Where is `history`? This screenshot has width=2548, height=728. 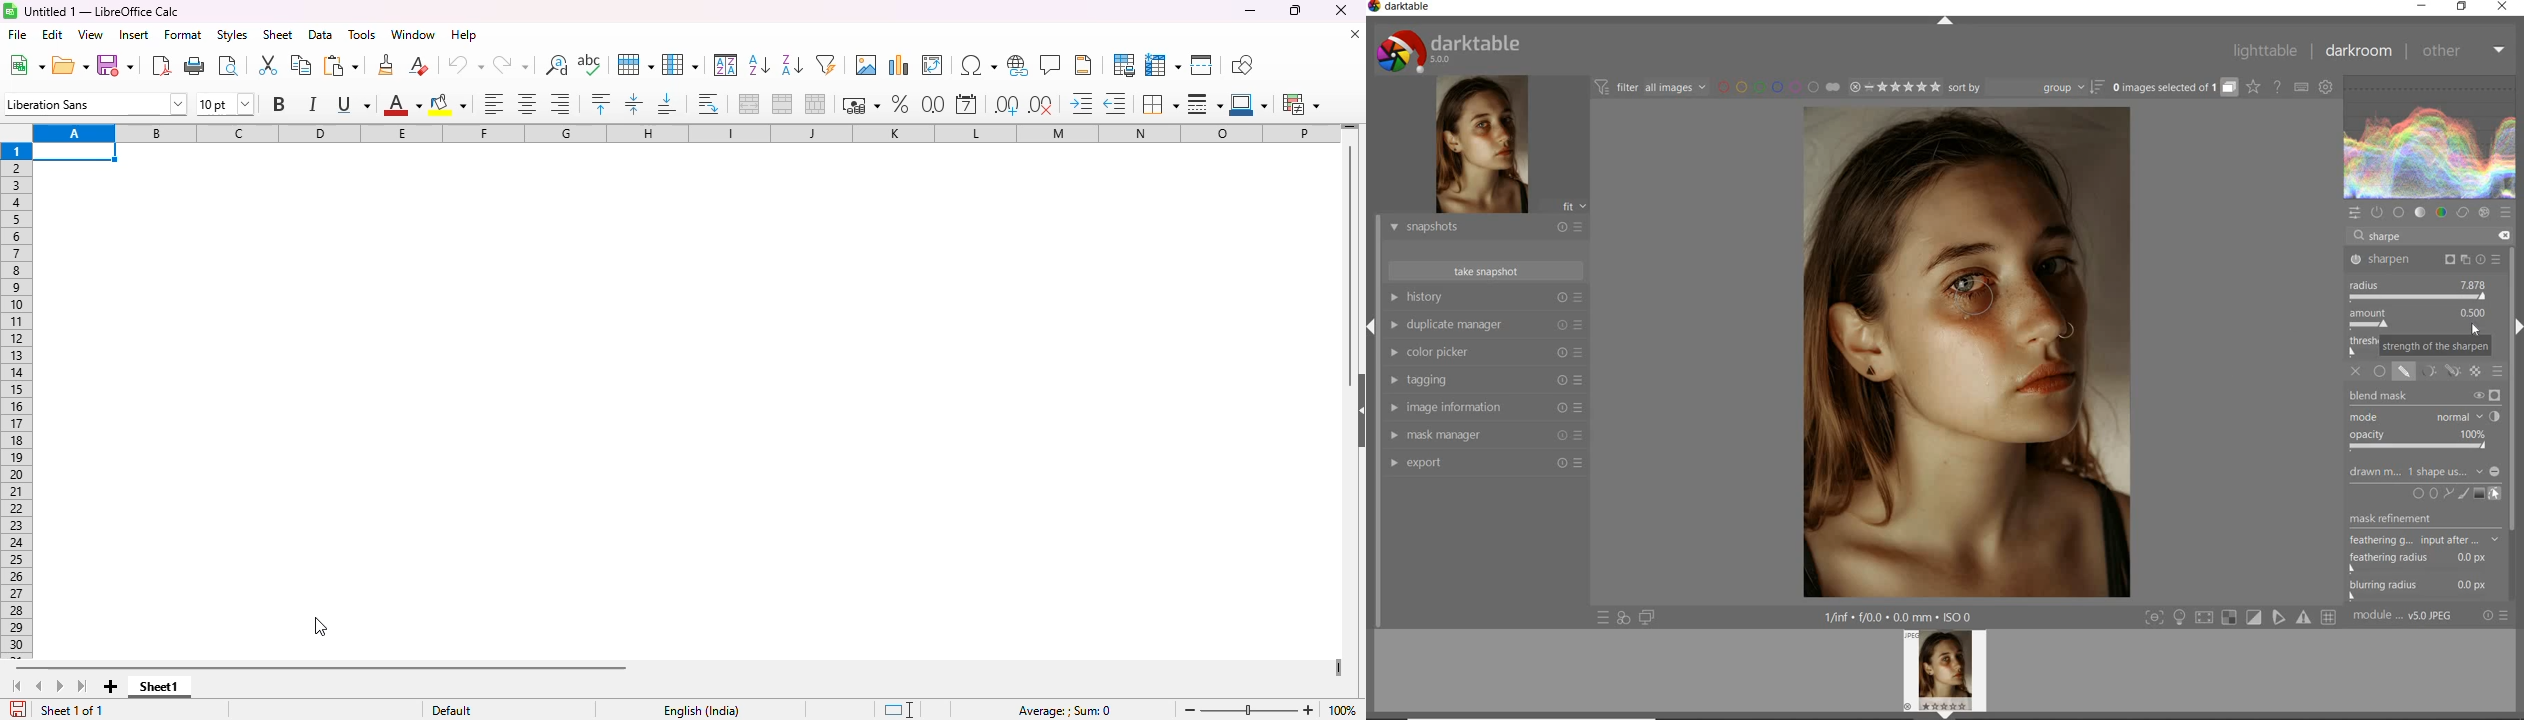
history is located at coordinates (1485, 298).